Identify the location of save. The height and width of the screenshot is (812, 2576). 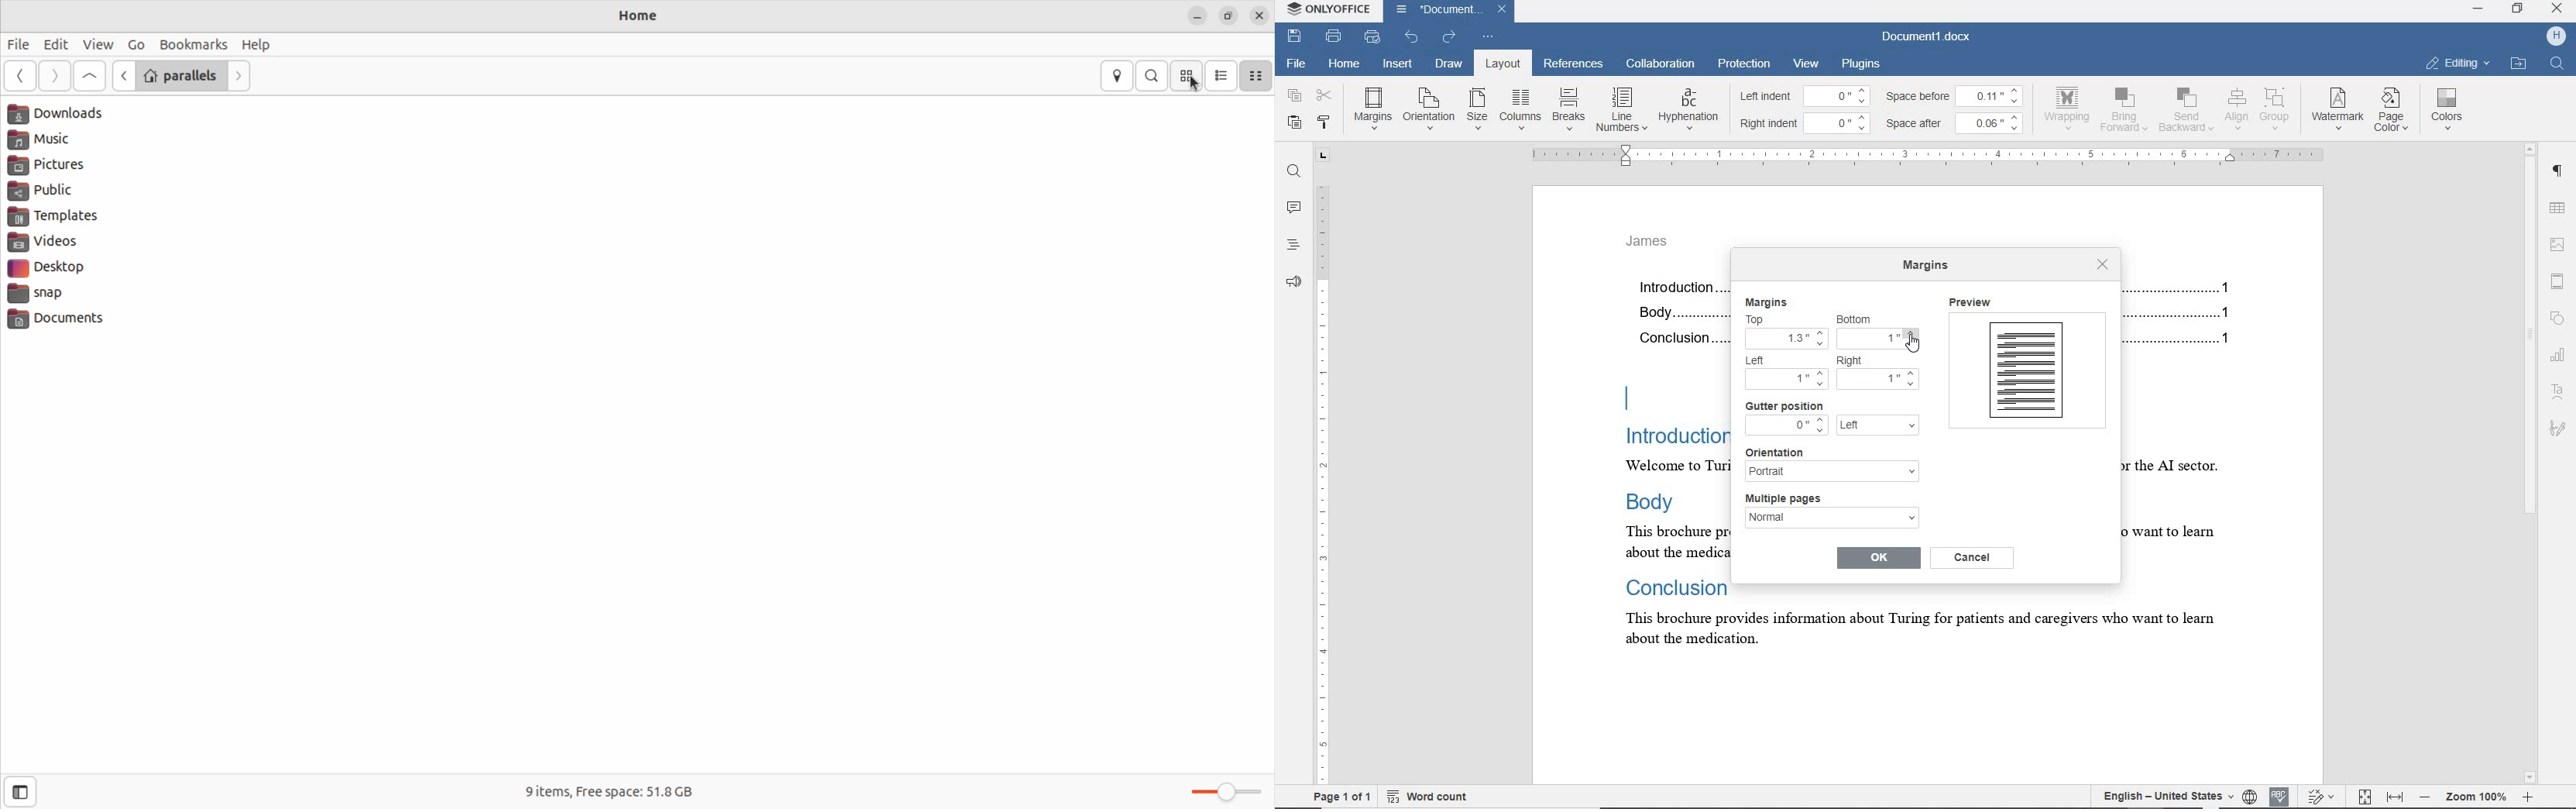
(1294, 35).